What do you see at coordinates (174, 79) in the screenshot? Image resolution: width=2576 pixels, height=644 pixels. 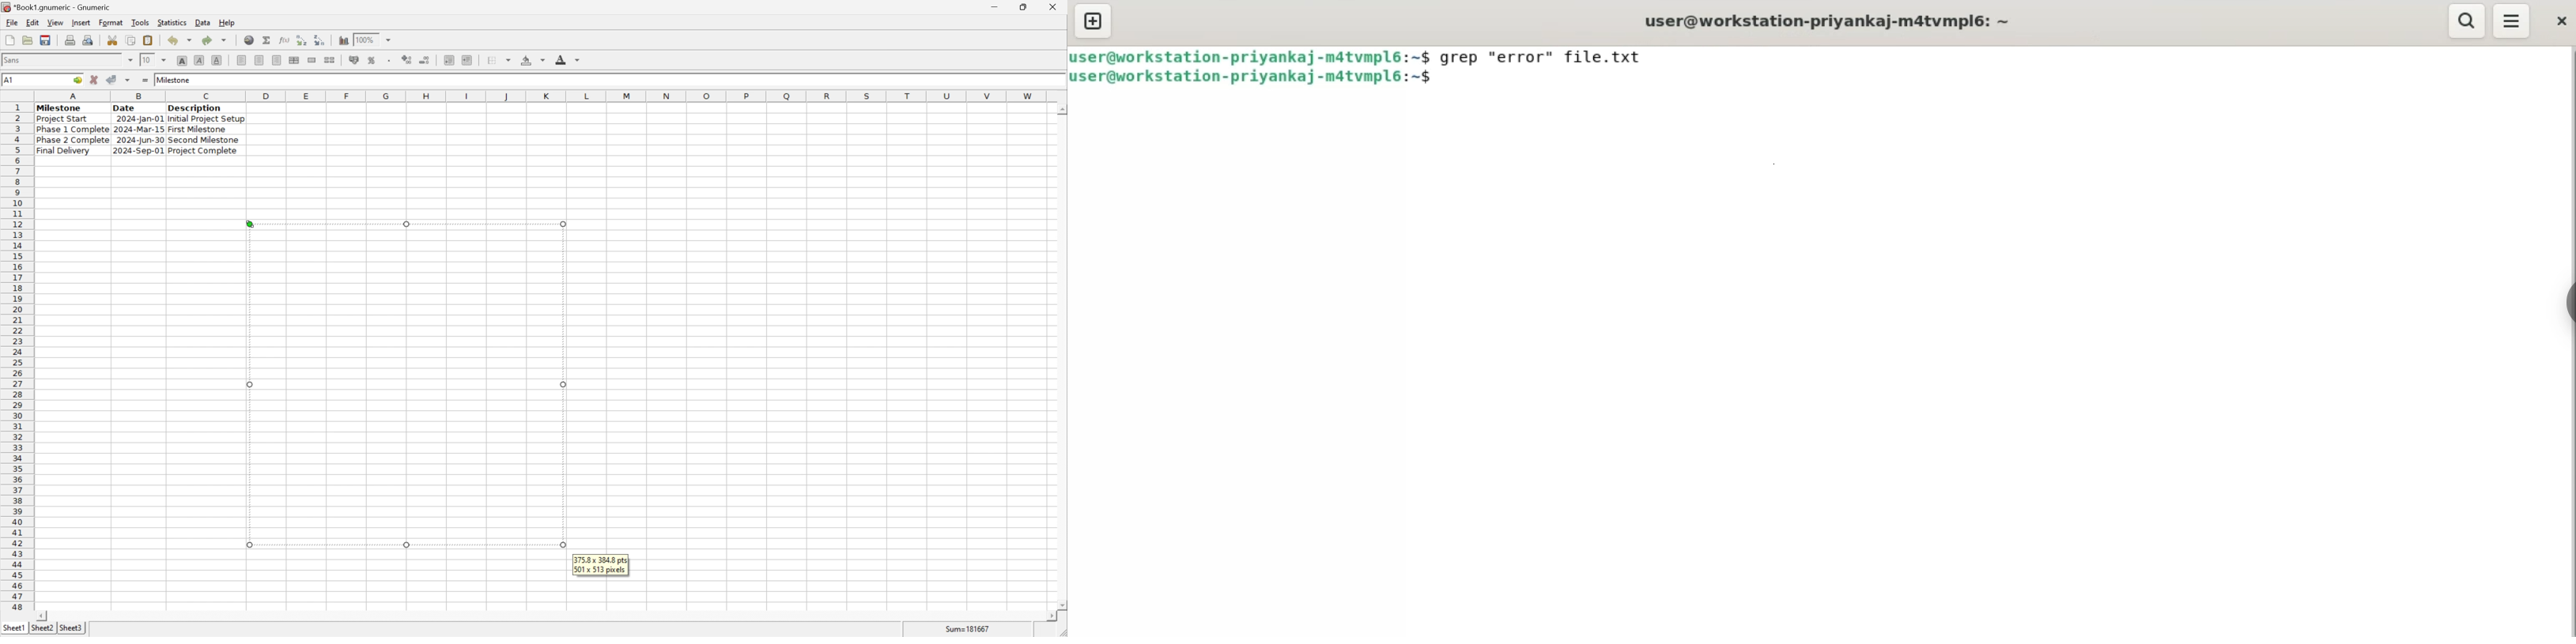 I see `Milestone` at bounding box center [174, 79].